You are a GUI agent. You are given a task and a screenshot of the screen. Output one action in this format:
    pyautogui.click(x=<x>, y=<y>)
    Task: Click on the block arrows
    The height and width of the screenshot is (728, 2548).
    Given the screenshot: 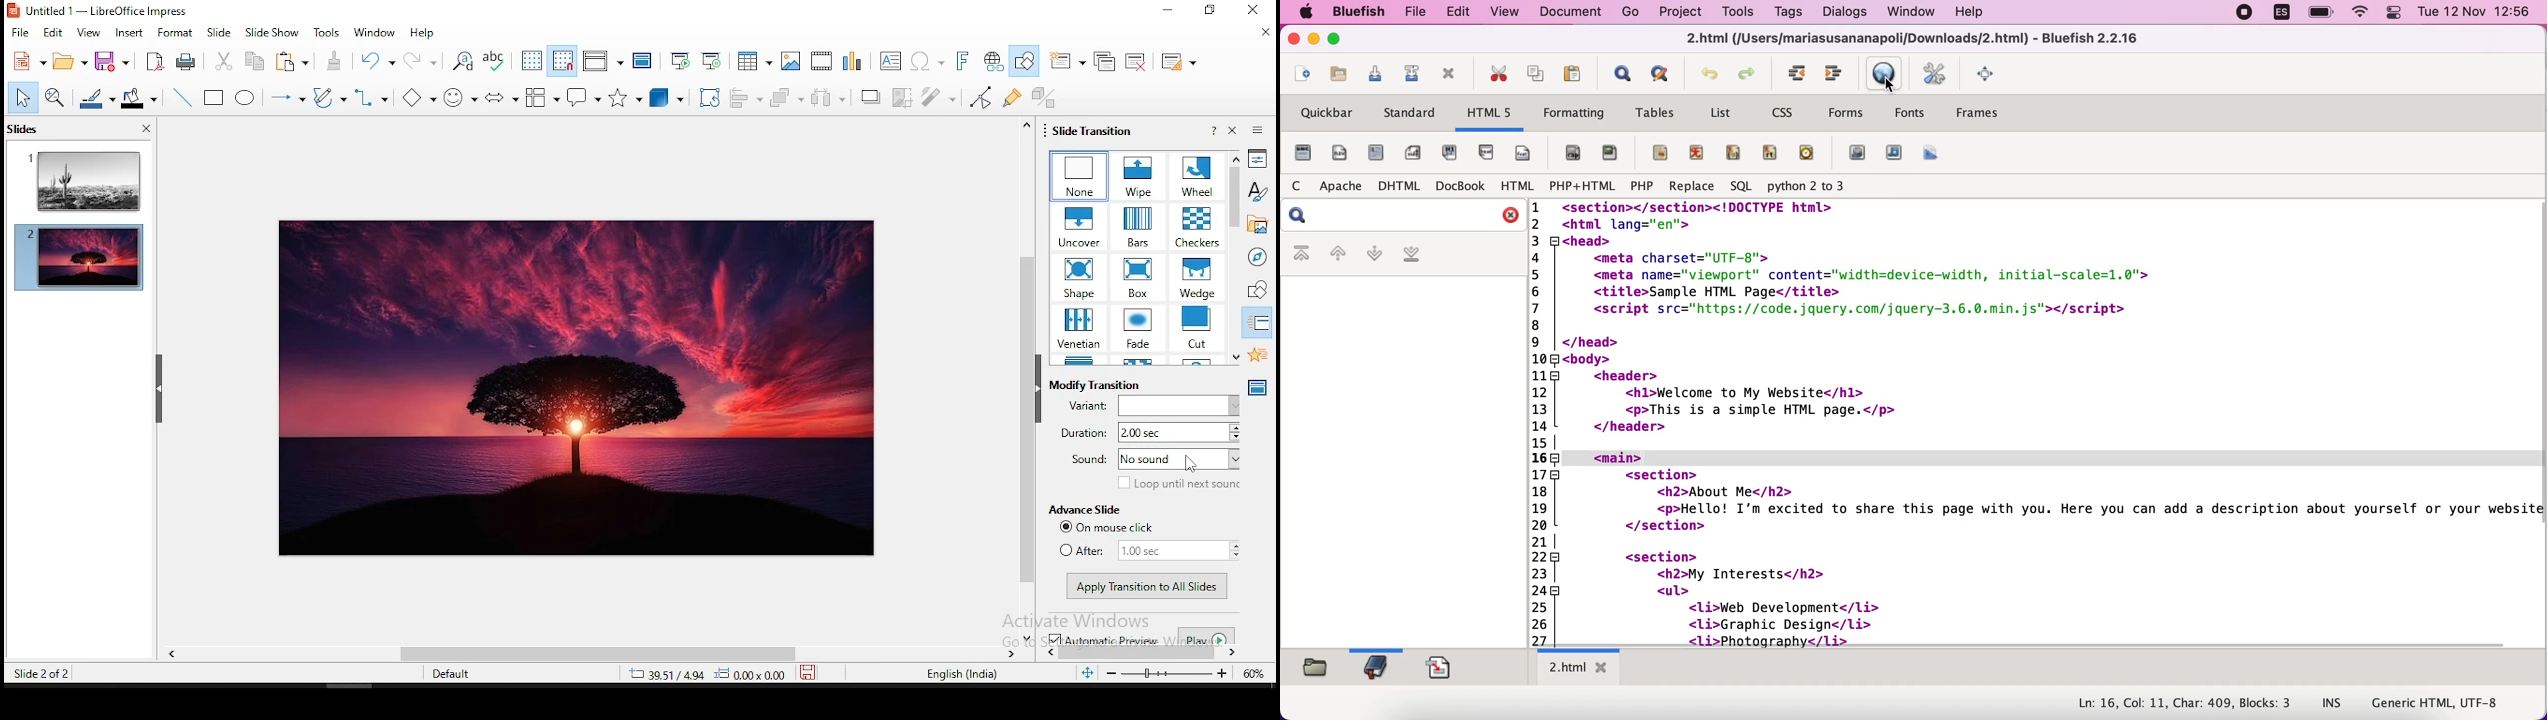 What is the action you would take?
    pyautogui.click(x=503, y=98)
    